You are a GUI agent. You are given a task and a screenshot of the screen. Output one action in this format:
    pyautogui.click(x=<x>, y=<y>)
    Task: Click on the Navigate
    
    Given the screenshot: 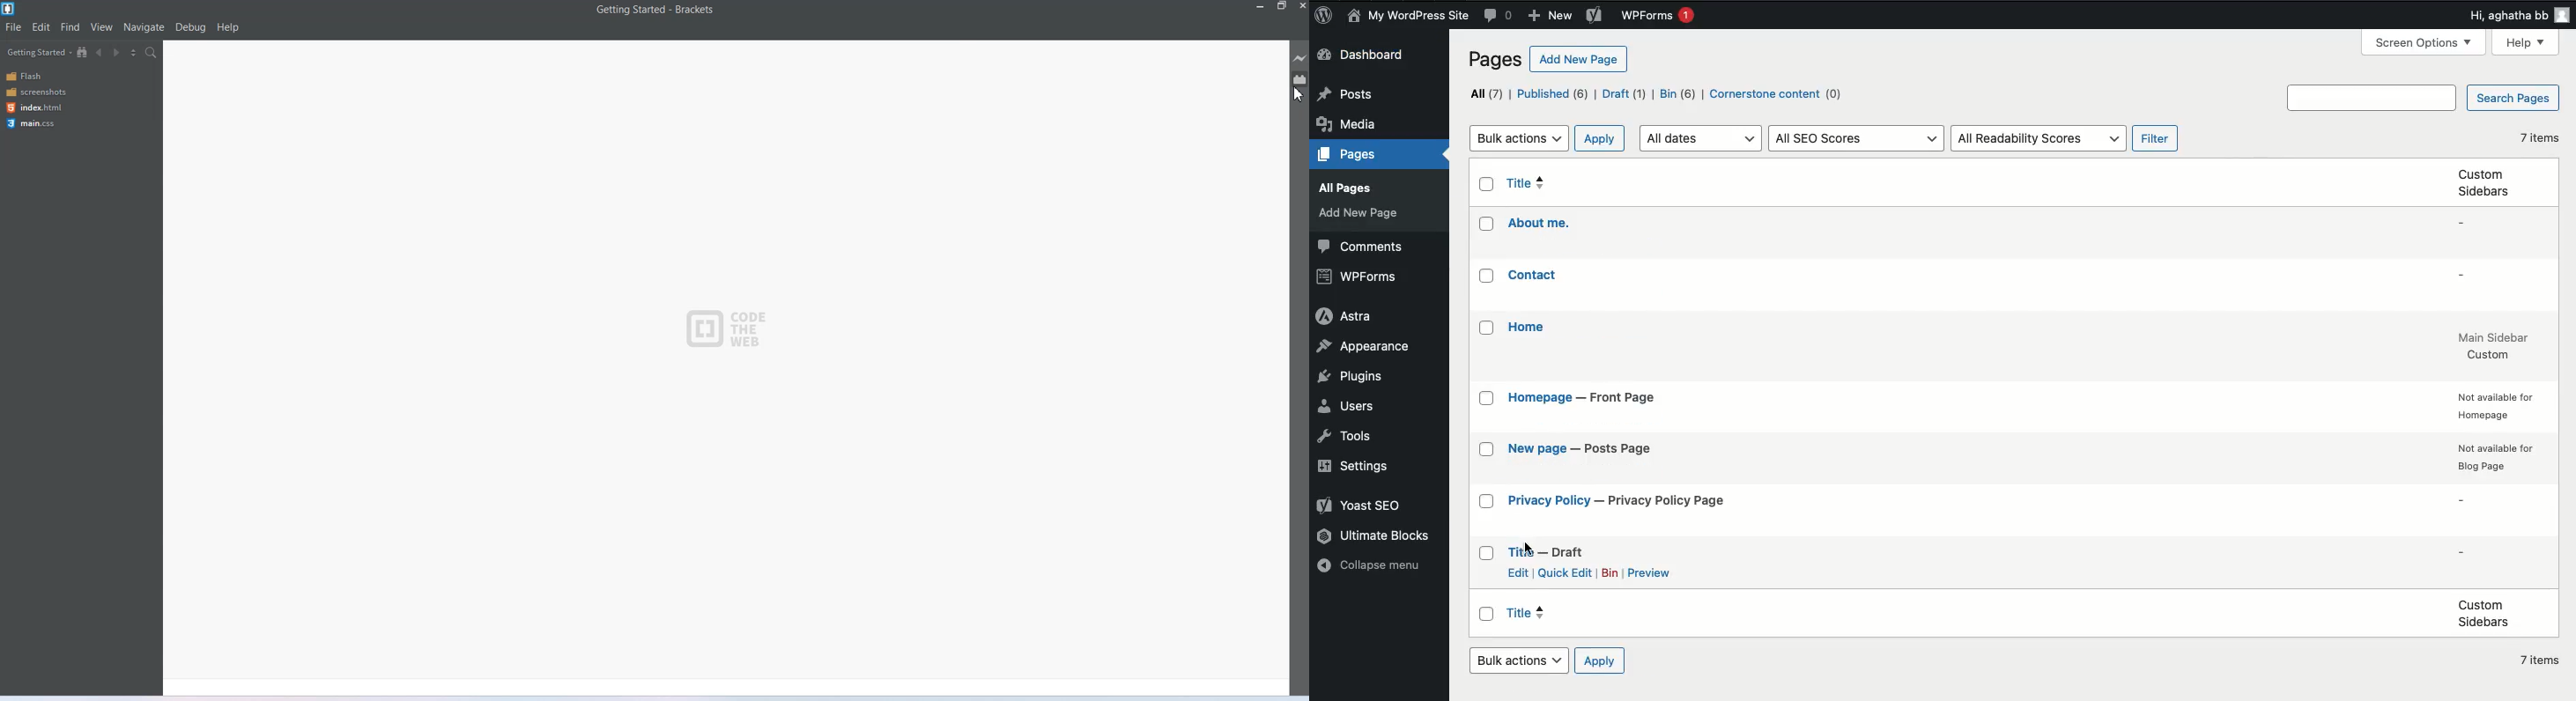 What is the action you would take?
    pyautogui.click(x=145, y=27)
    